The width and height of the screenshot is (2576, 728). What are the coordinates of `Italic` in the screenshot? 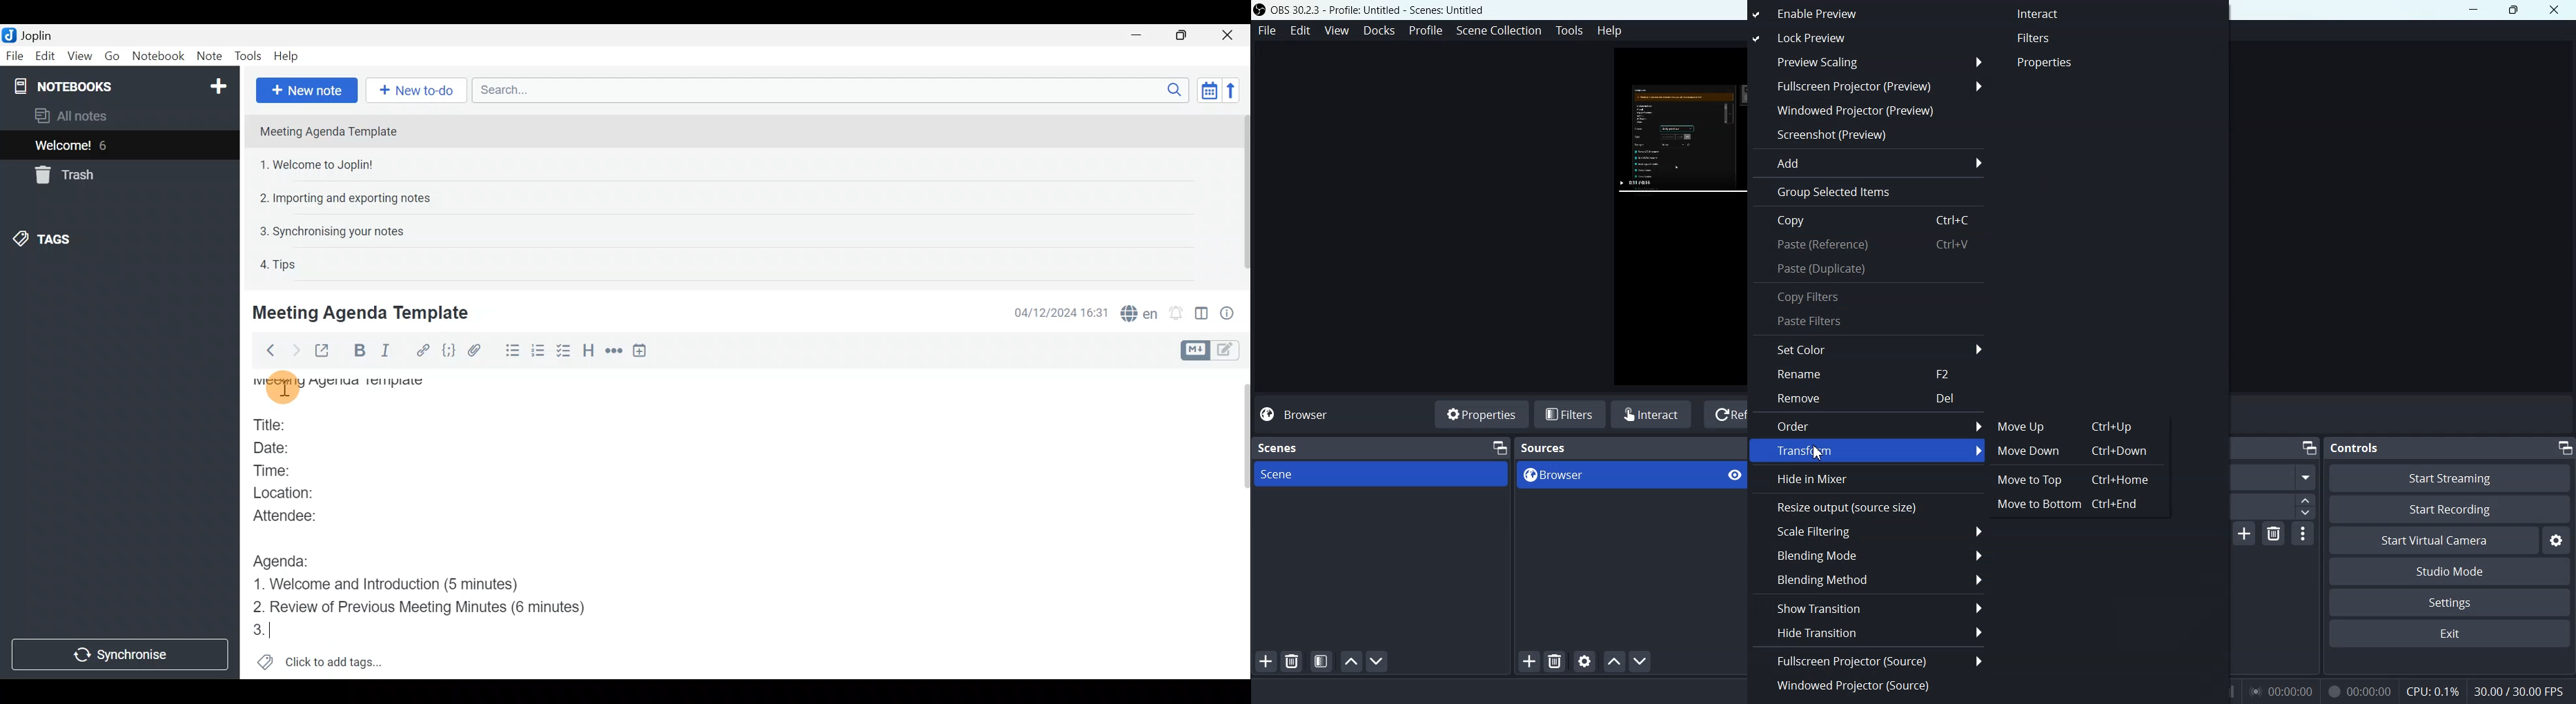 It's located at (389, 351).